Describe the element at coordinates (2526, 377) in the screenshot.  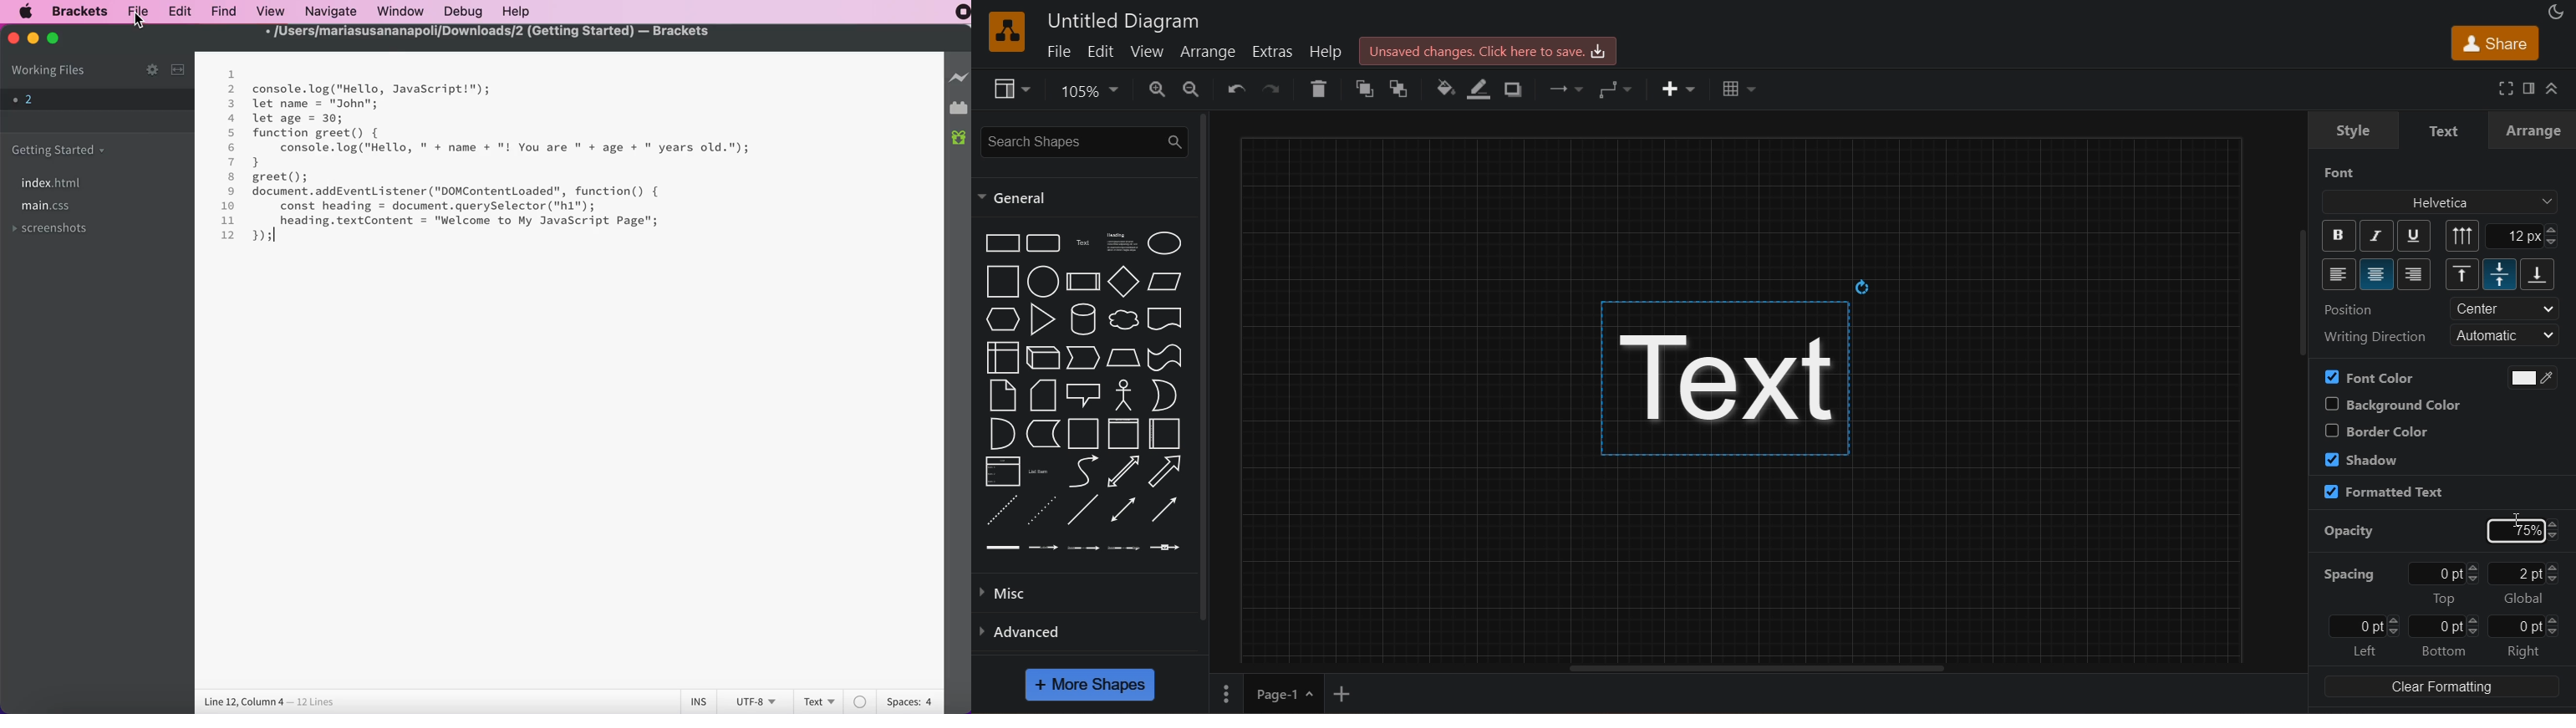
I see `use black and white` at that location.